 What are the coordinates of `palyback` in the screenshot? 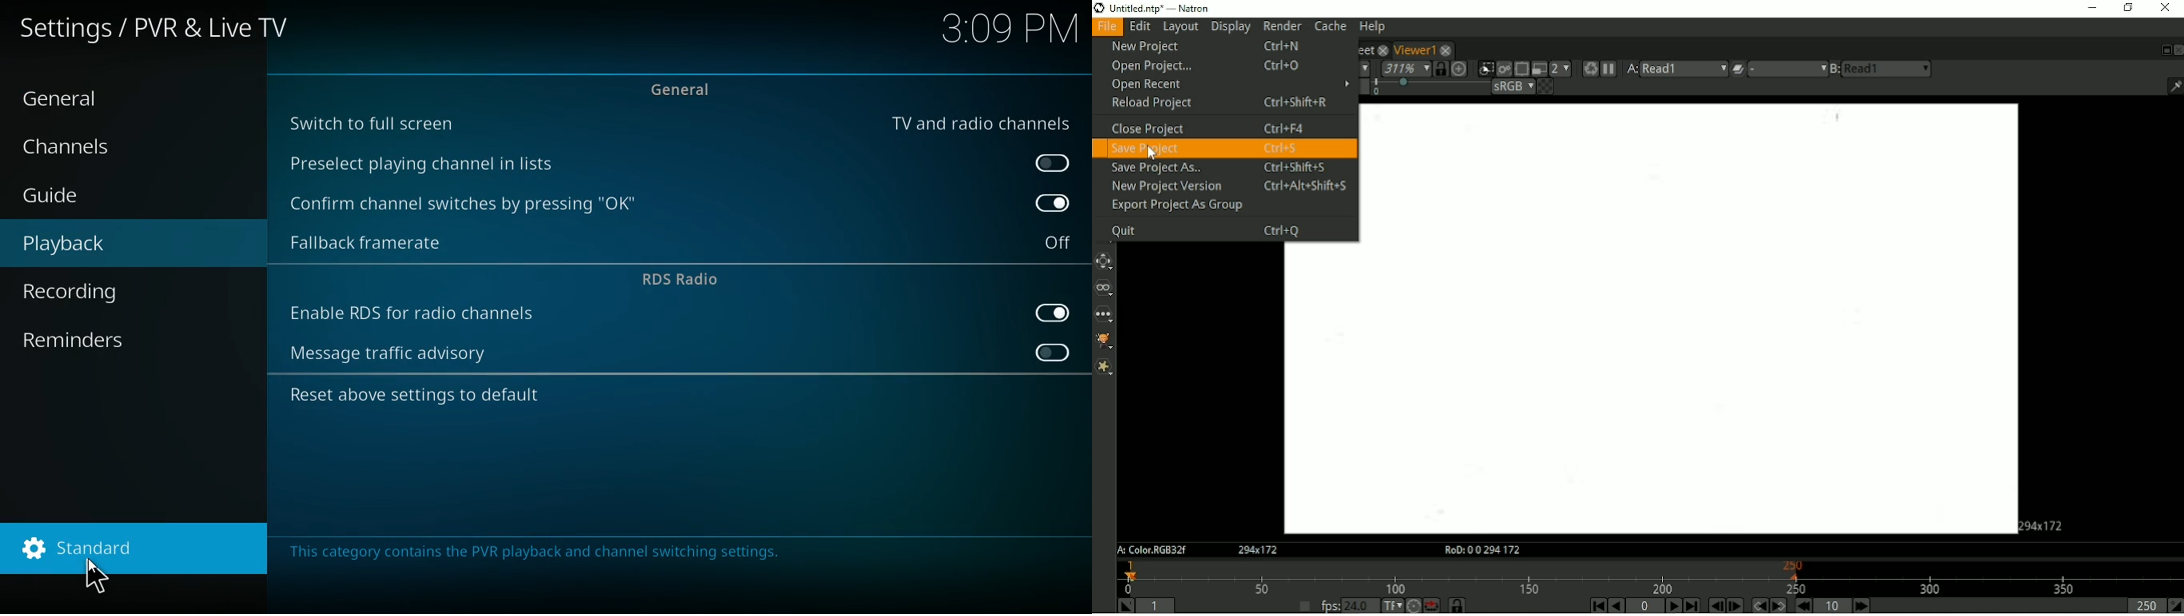 It's located at (82, 244).